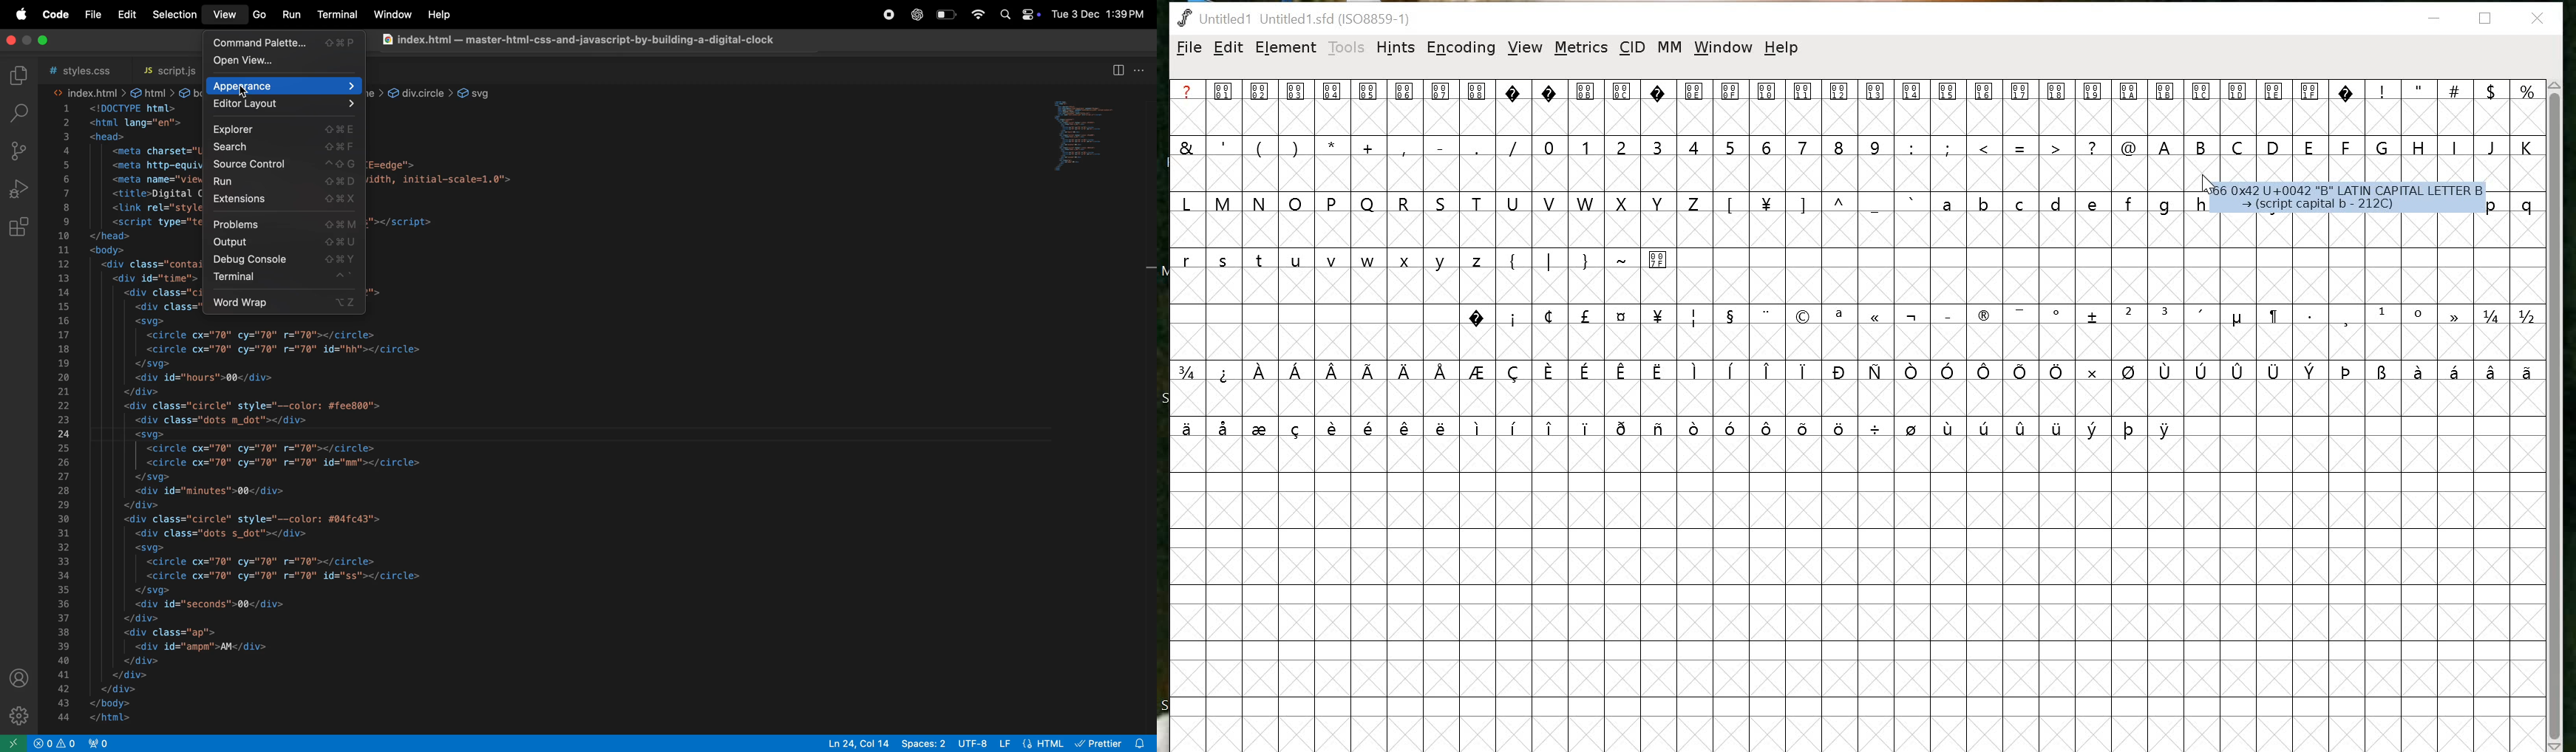  I want to click on record, so click(884, 15).